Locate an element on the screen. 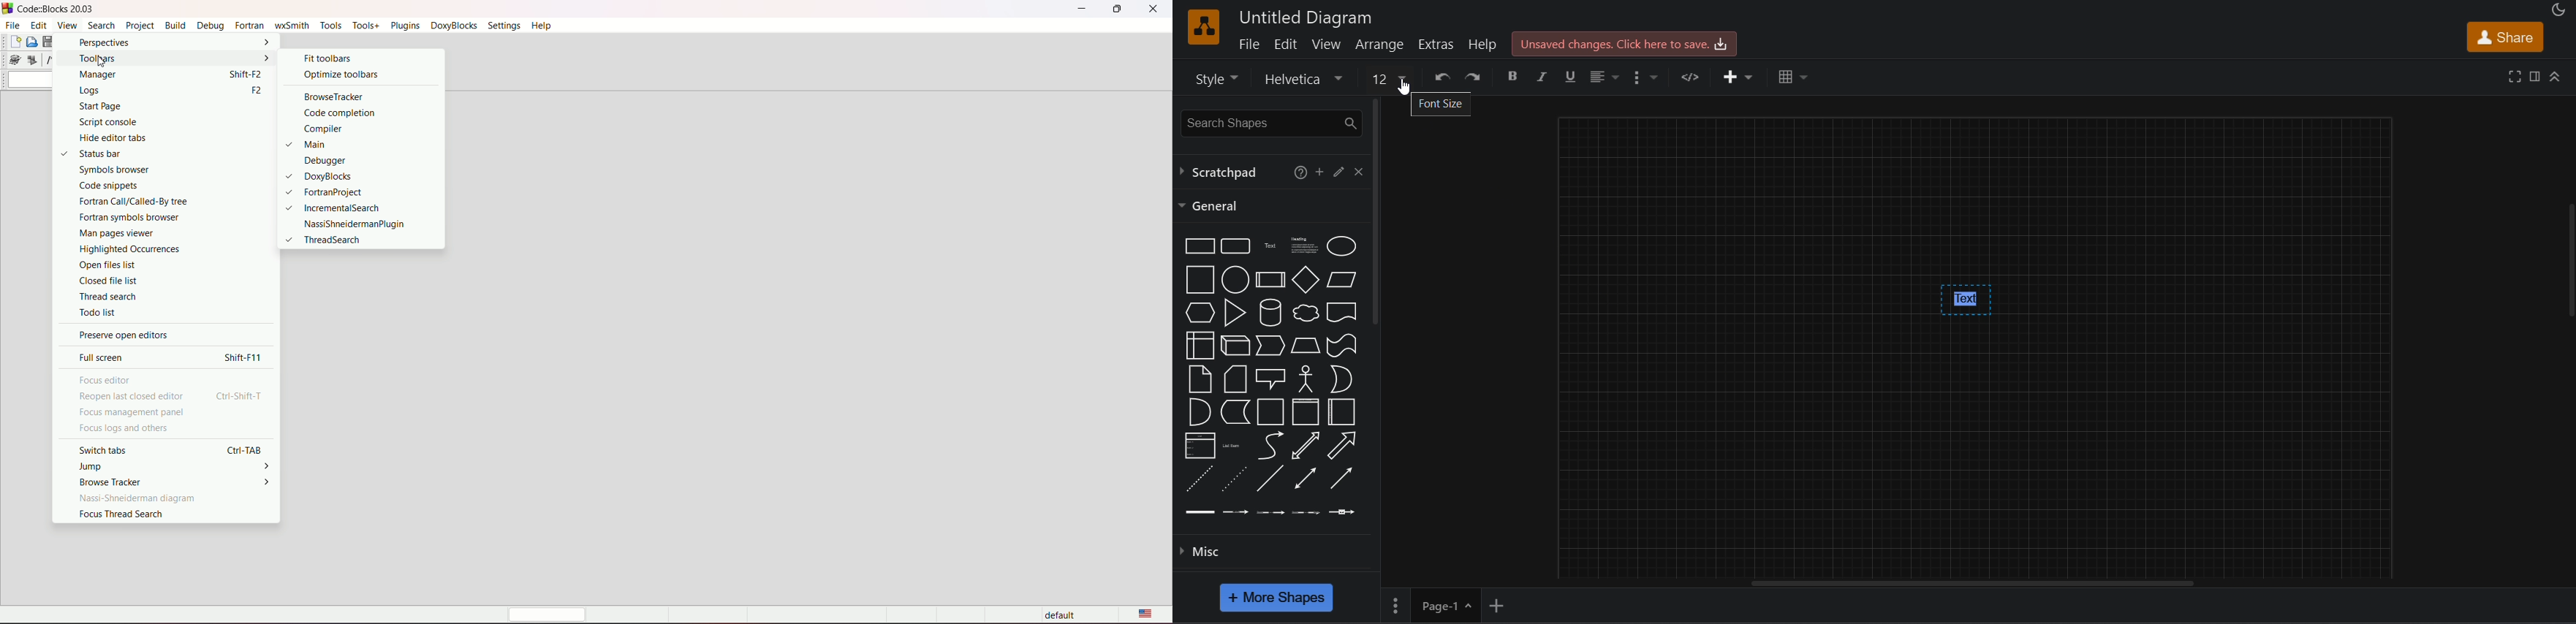 This screenshot has width=2576, height=644. add new page is located at coordinates (1497, 606).